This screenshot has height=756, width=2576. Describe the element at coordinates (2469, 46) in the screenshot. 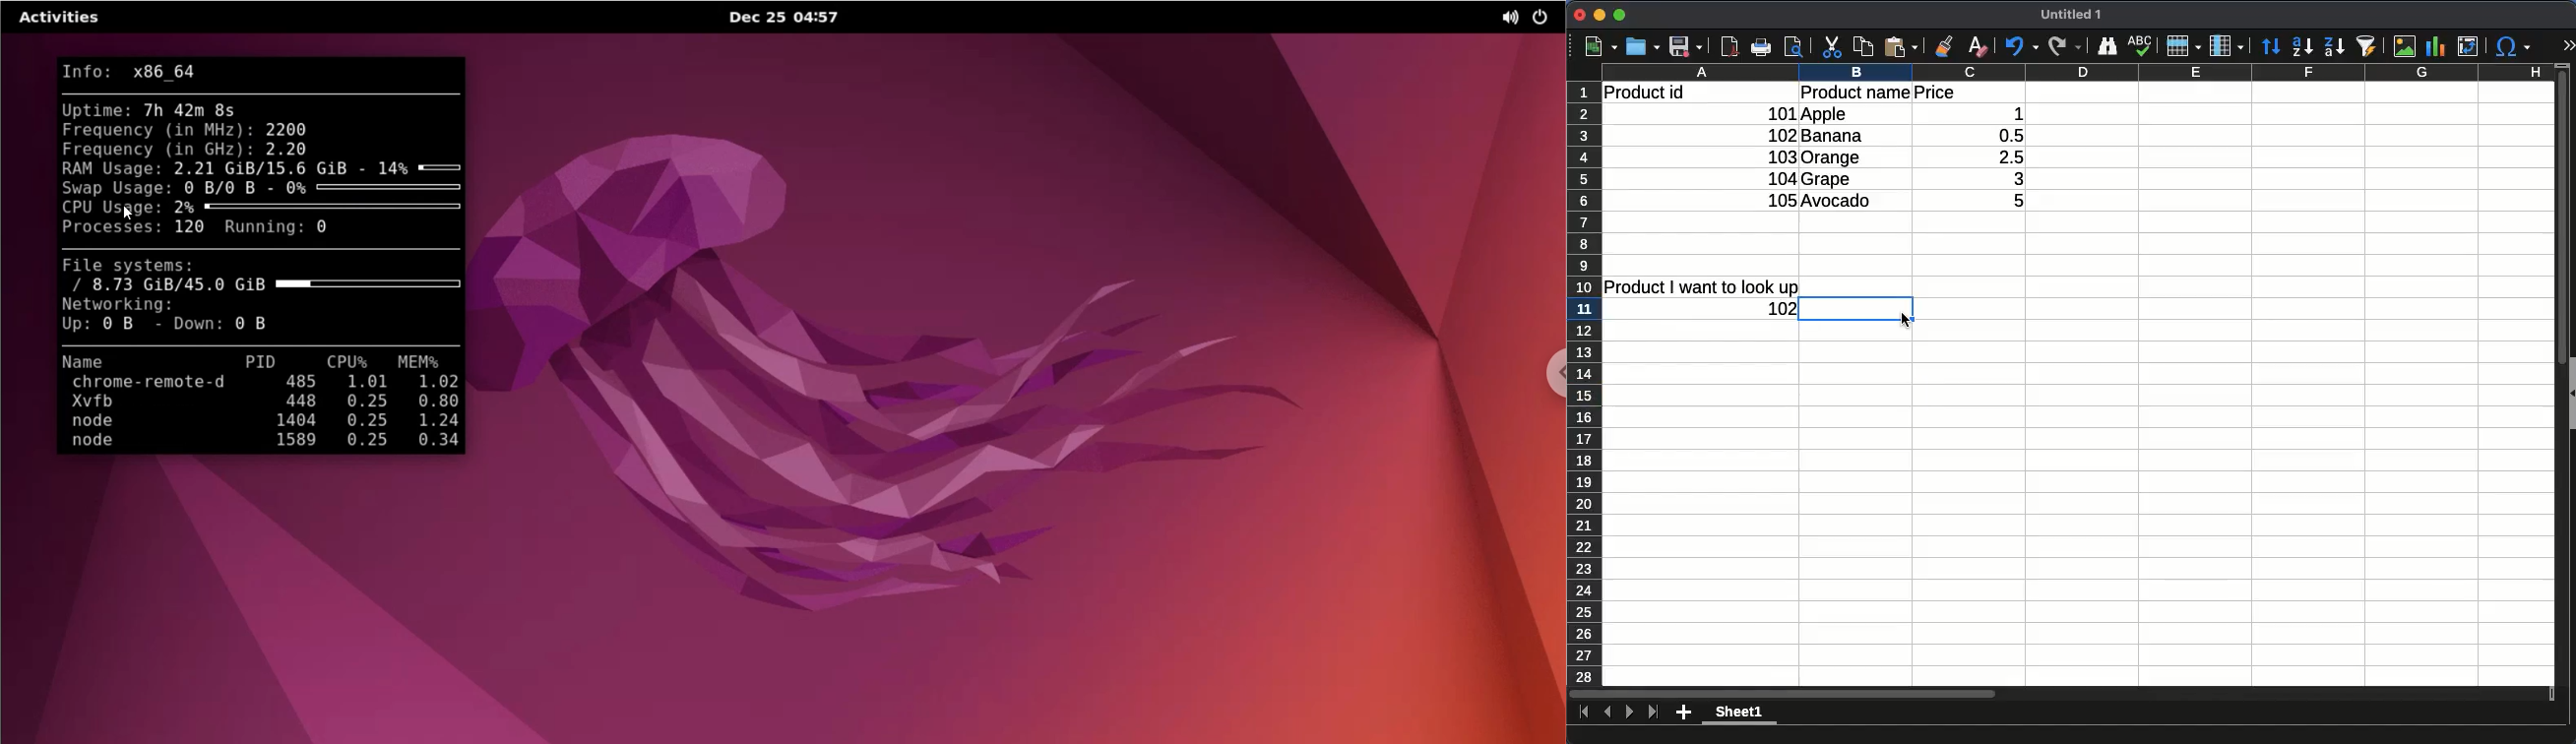

I see `pivot table` at that location.